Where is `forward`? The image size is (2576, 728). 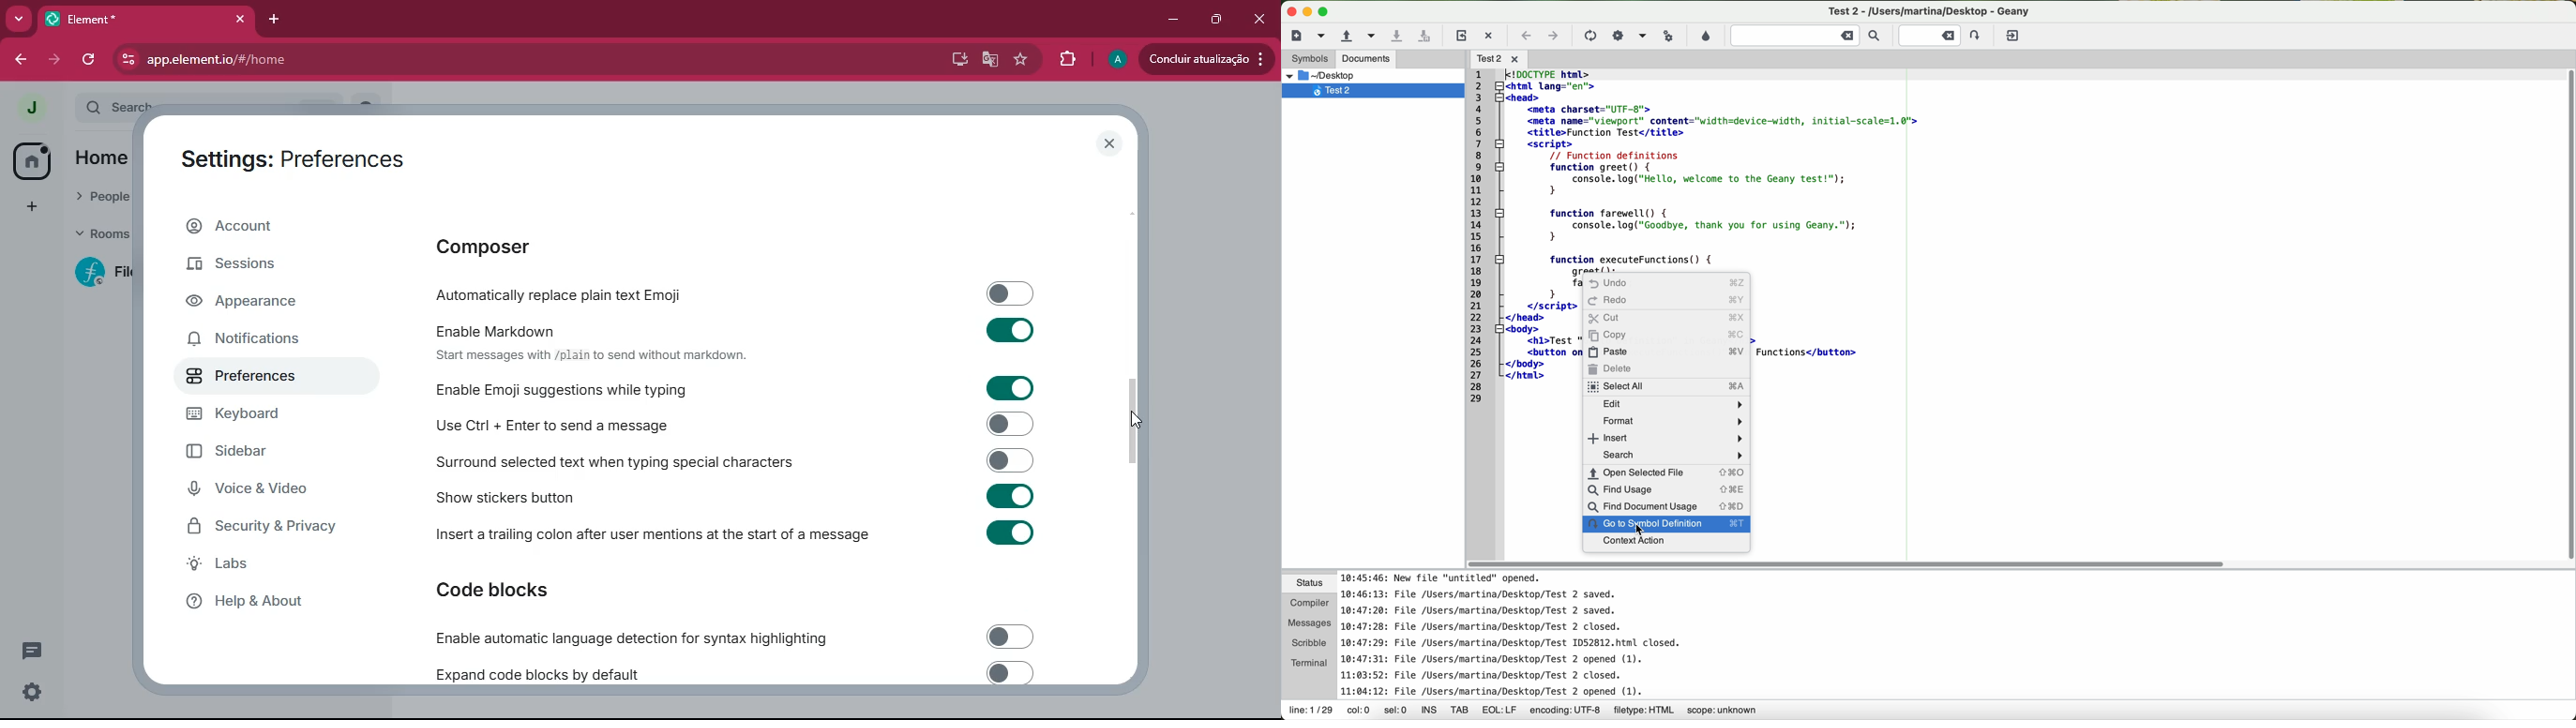
forward is located at coordinates (53, 60).